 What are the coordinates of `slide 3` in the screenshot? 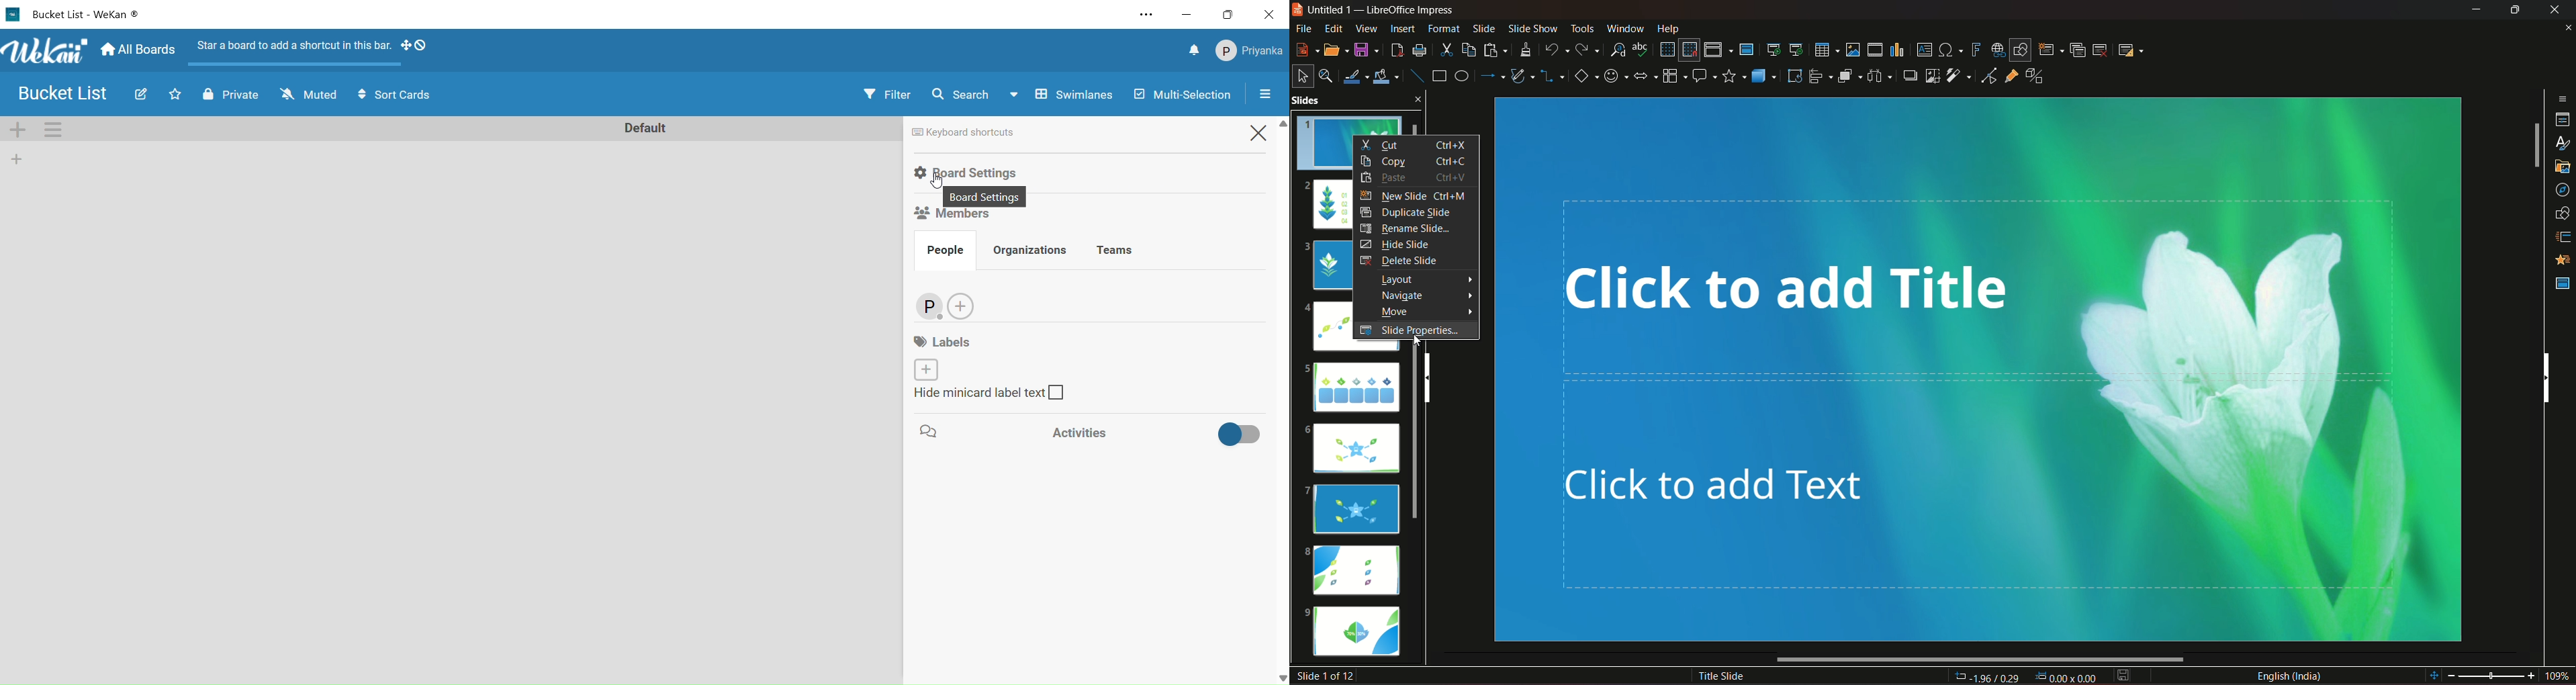 It's located at (1327, 265).